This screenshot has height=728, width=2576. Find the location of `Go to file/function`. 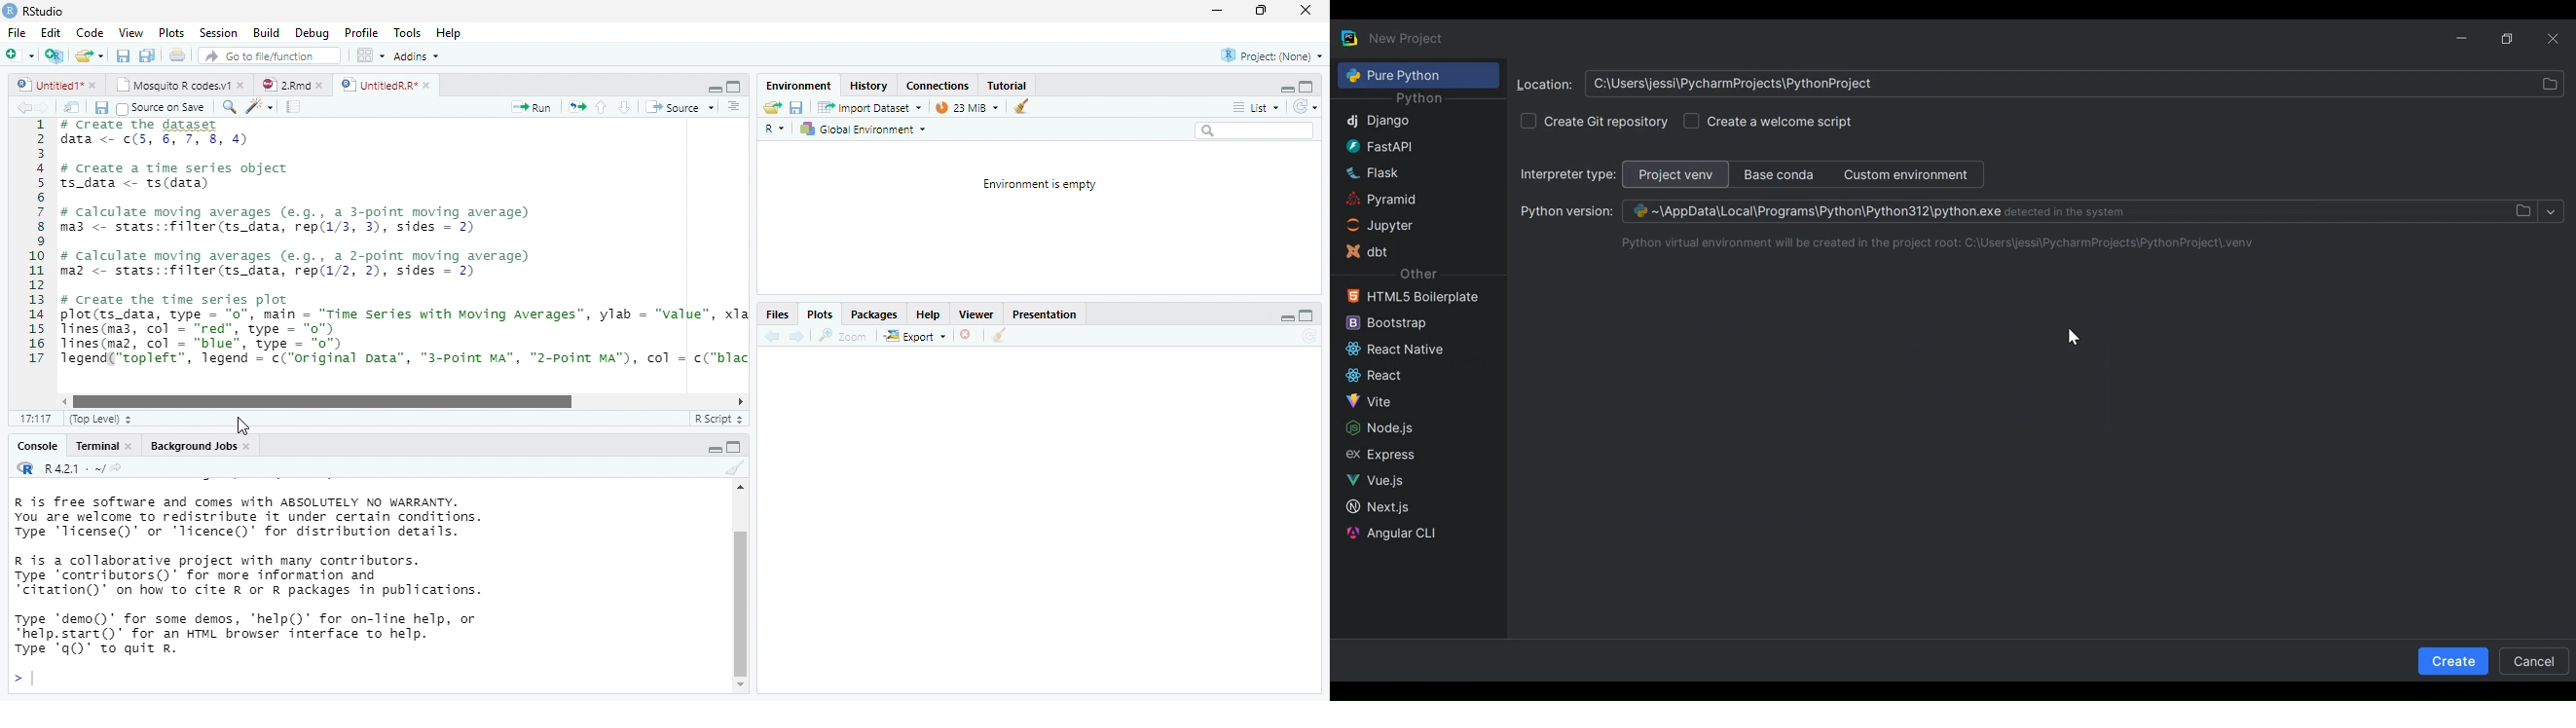

Go to file/function is located at coordinates (266, 55).